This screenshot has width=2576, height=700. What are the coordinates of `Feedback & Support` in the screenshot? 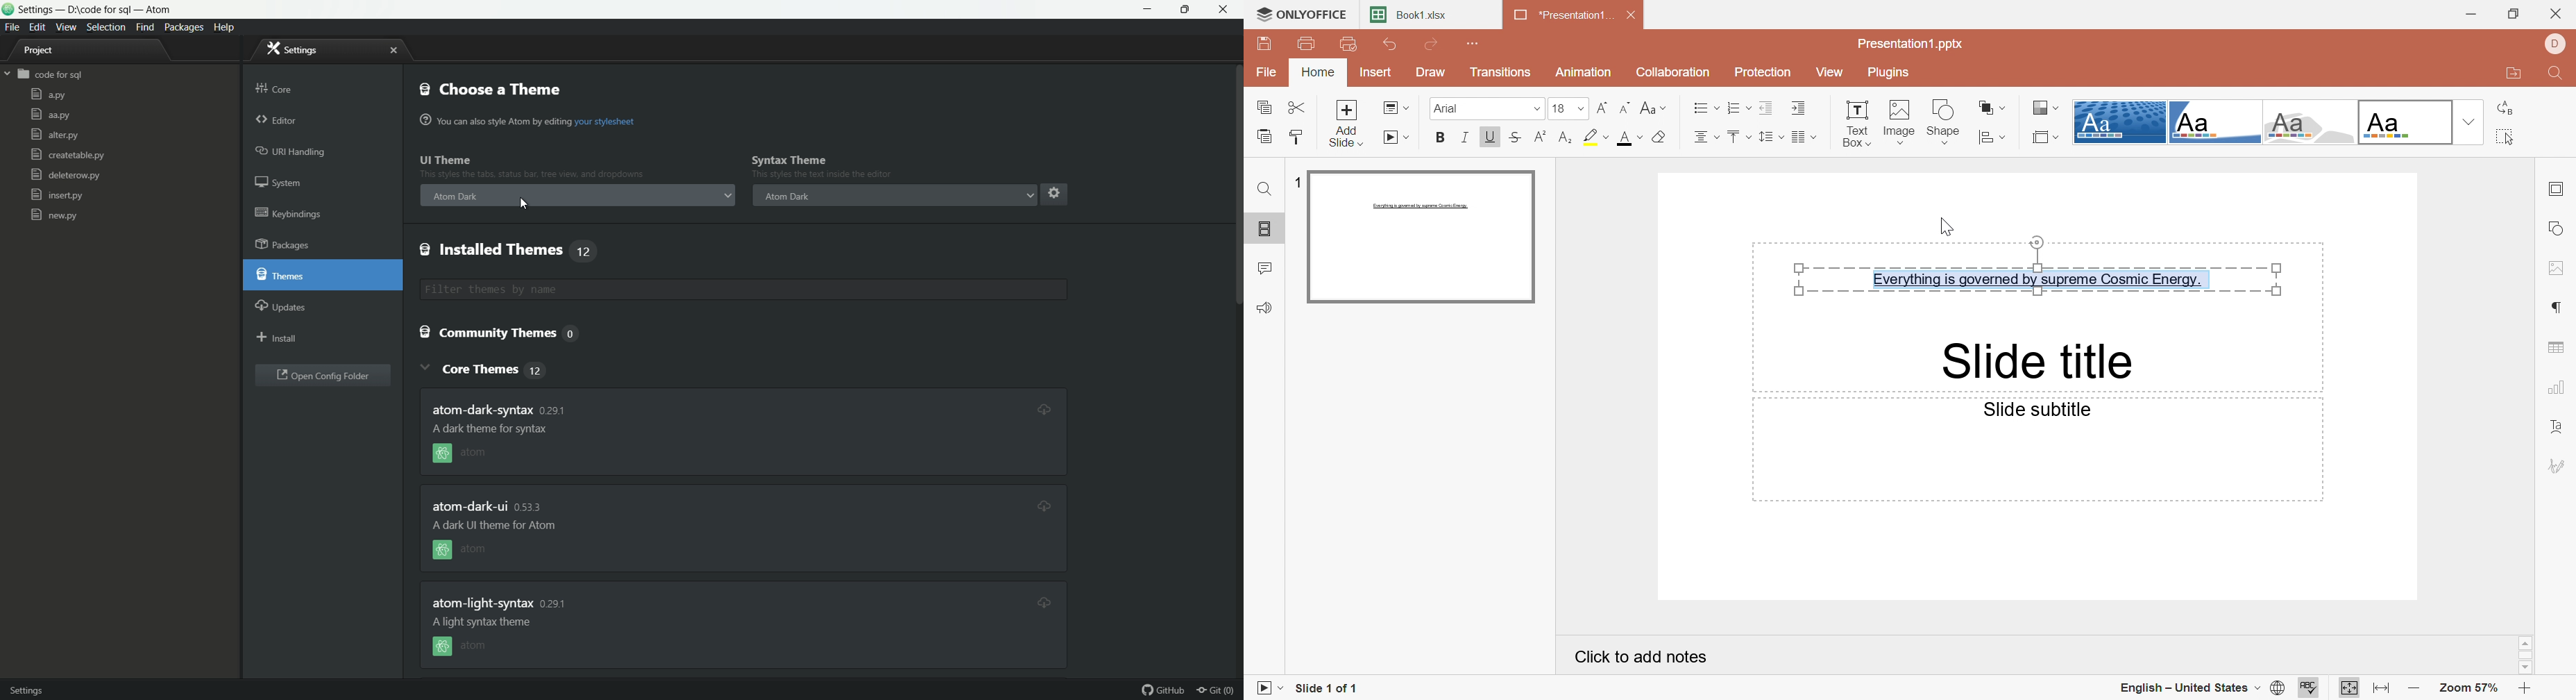 It's located at (1265, 306).